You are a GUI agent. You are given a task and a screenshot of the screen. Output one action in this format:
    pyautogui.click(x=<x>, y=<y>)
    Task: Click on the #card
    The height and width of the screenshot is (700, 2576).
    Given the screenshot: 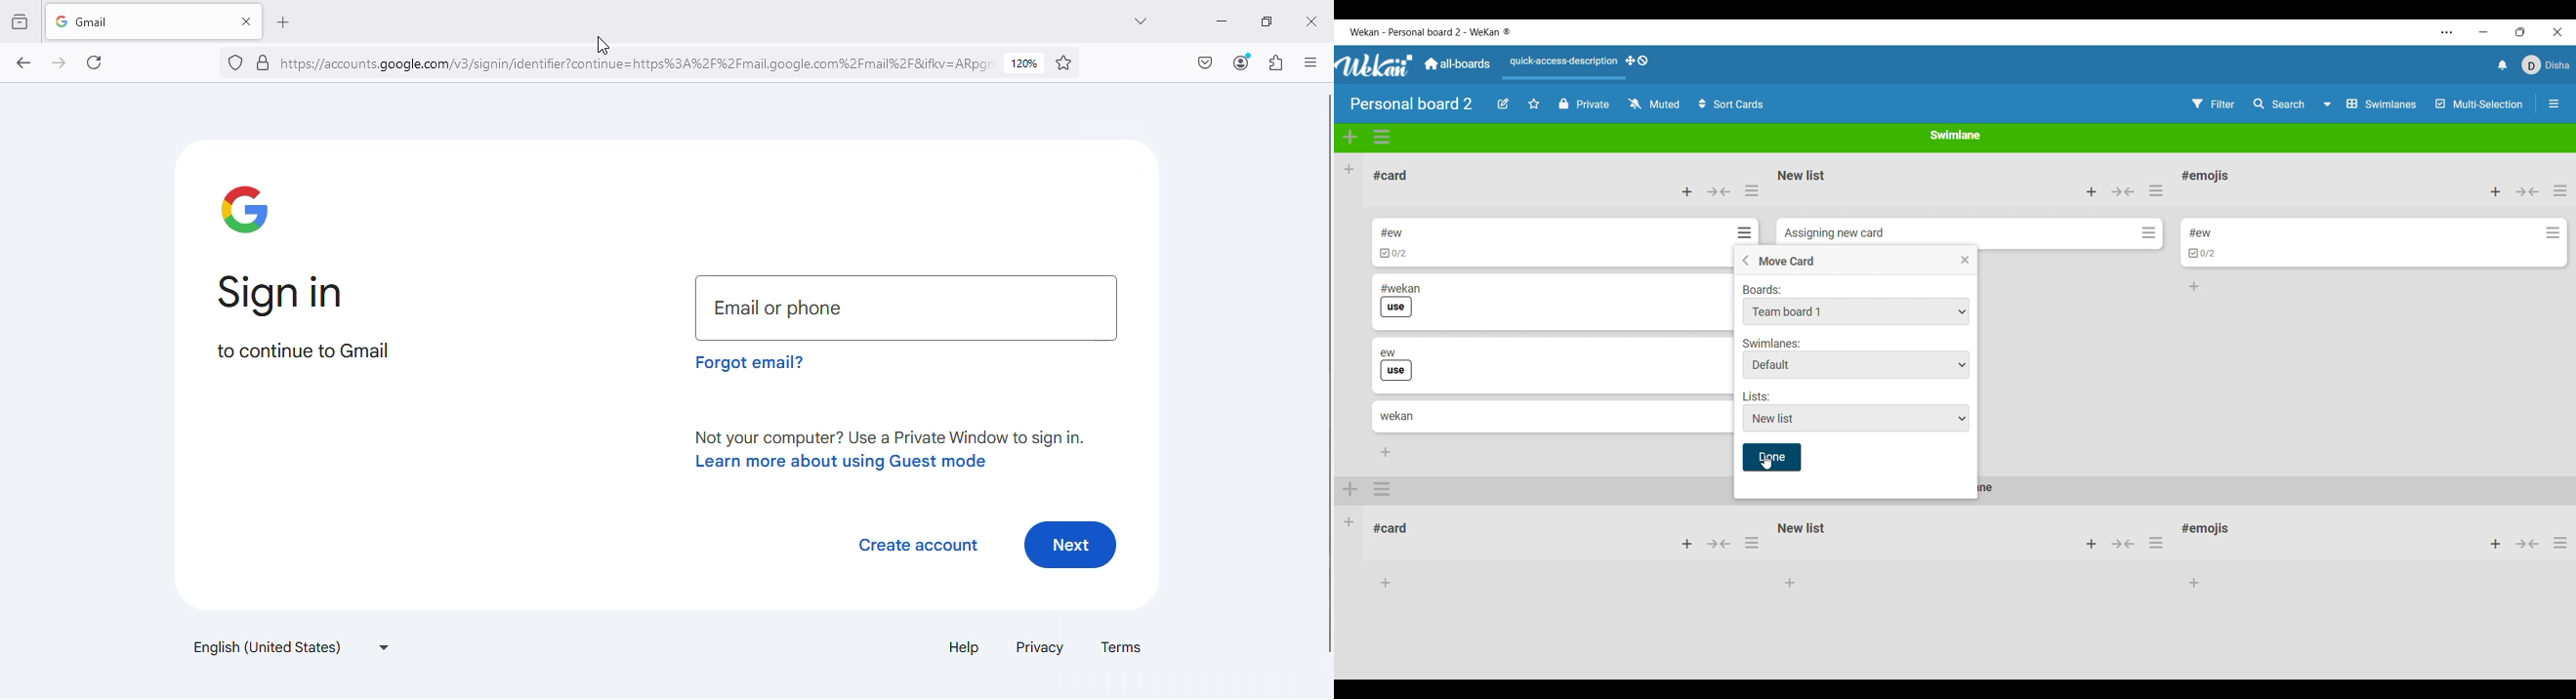 What is the action you would take?
    pyautogui.click(x=1397, y=526)
    